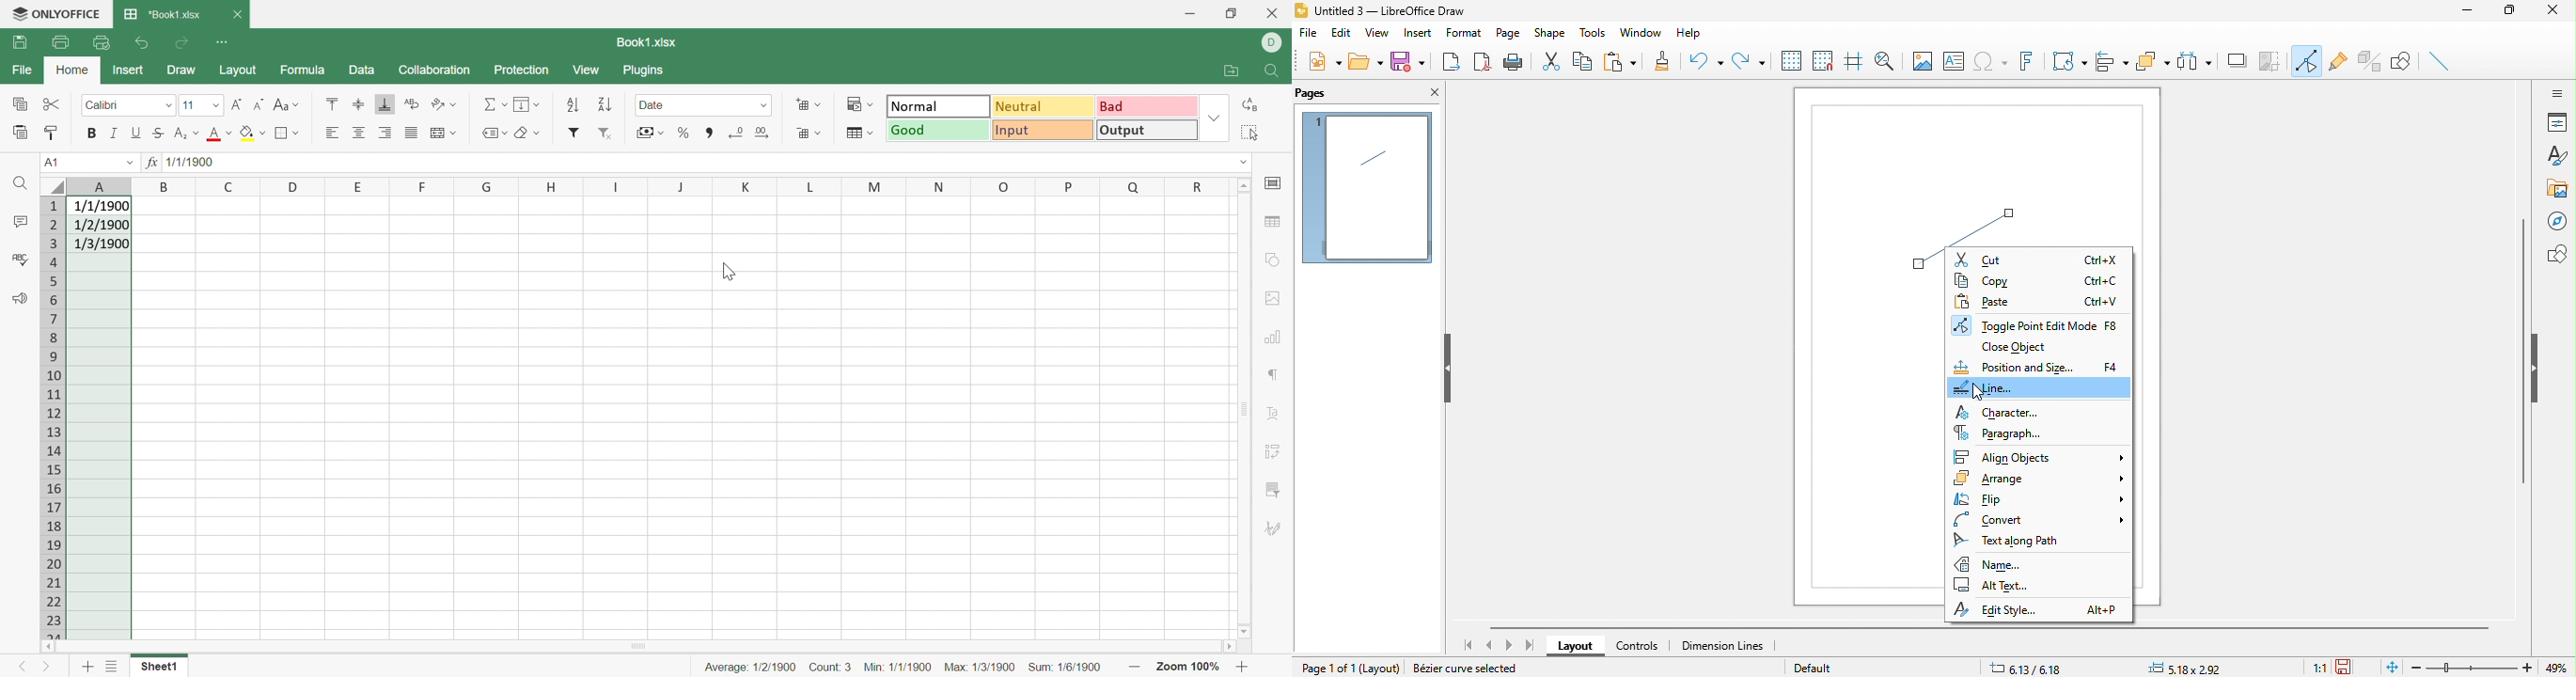 This screenshot has width=2576, height=700. I want to click on Comments, so click(20, 223).